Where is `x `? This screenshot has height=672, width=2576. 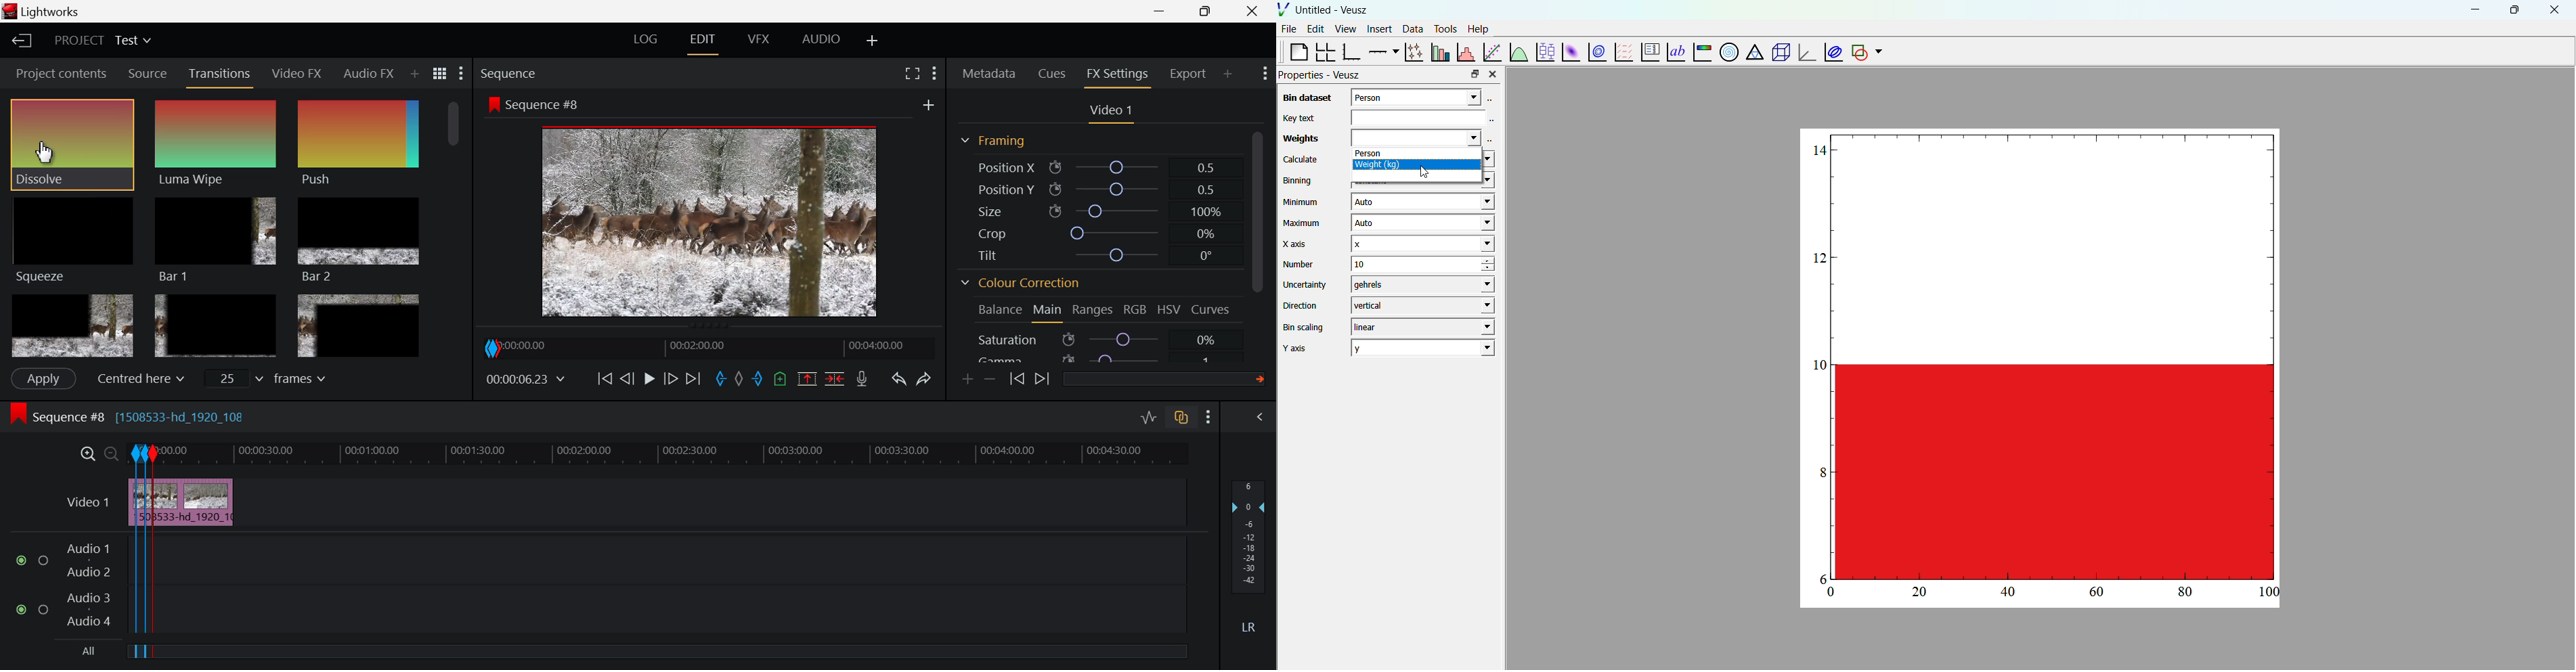 x  is located at coordinates (1421, 244).